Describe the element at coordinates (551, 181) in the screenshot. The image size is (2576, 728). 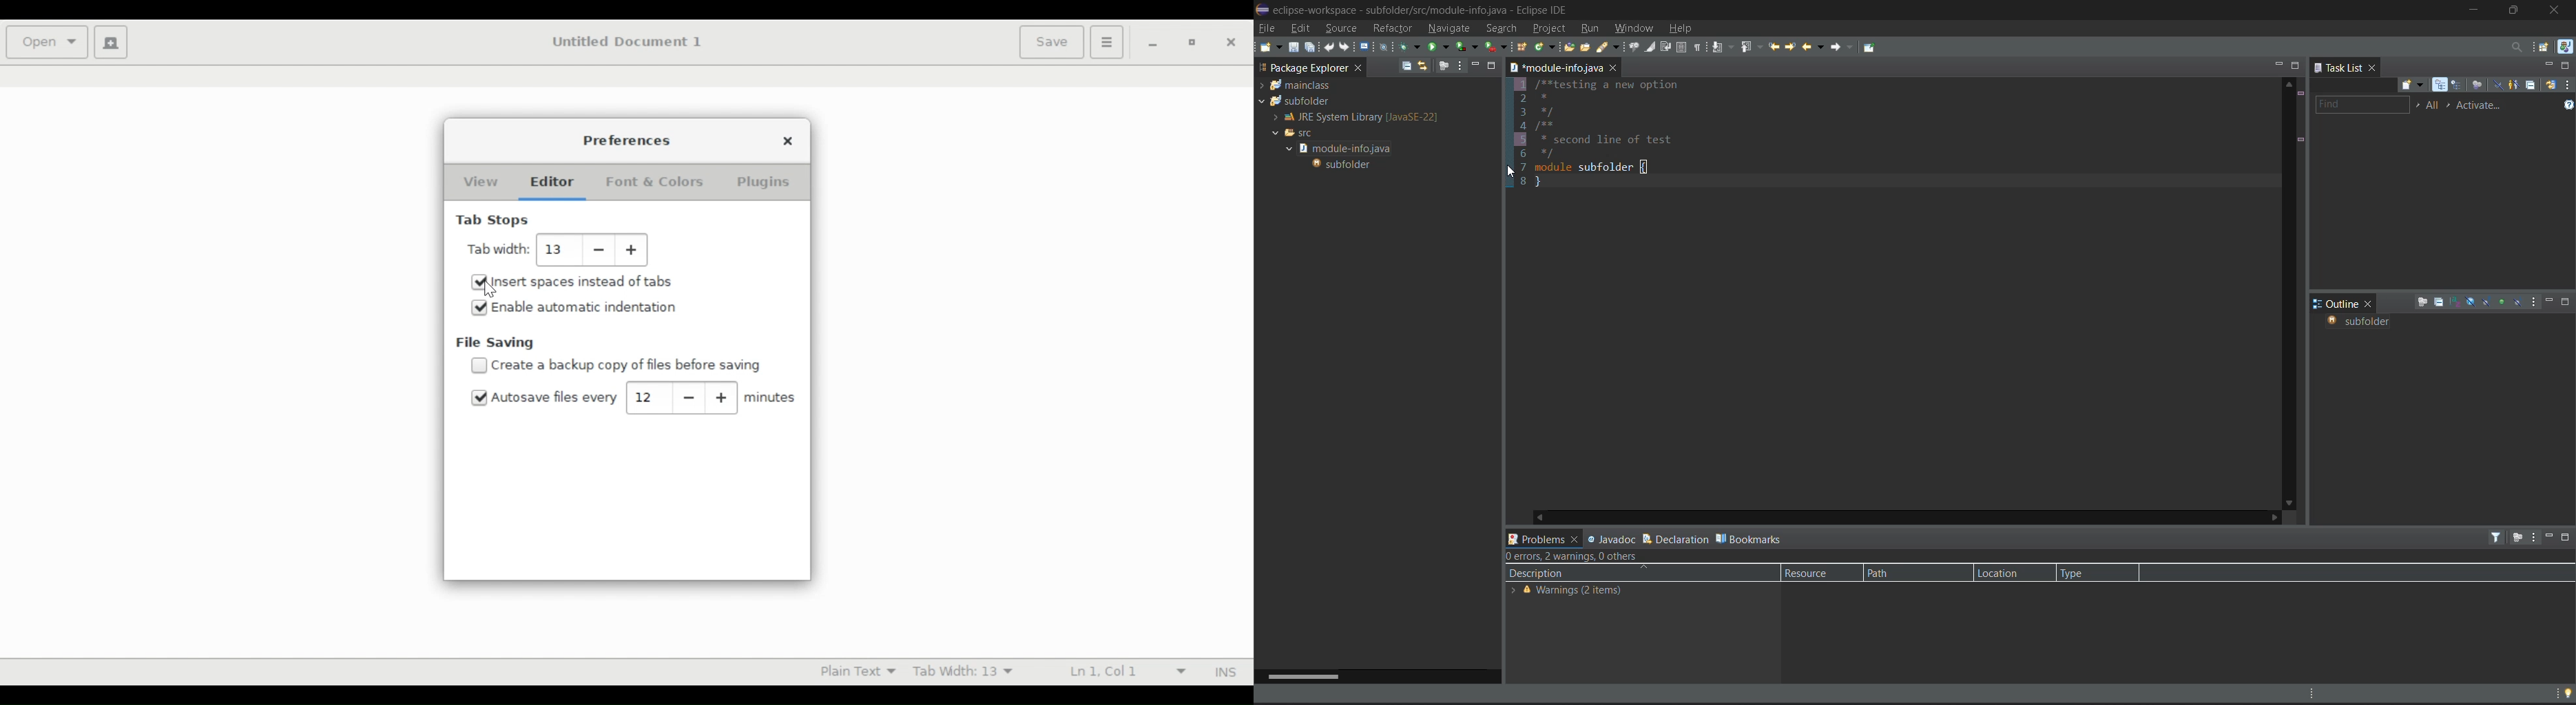
I see `Editor` at that location.